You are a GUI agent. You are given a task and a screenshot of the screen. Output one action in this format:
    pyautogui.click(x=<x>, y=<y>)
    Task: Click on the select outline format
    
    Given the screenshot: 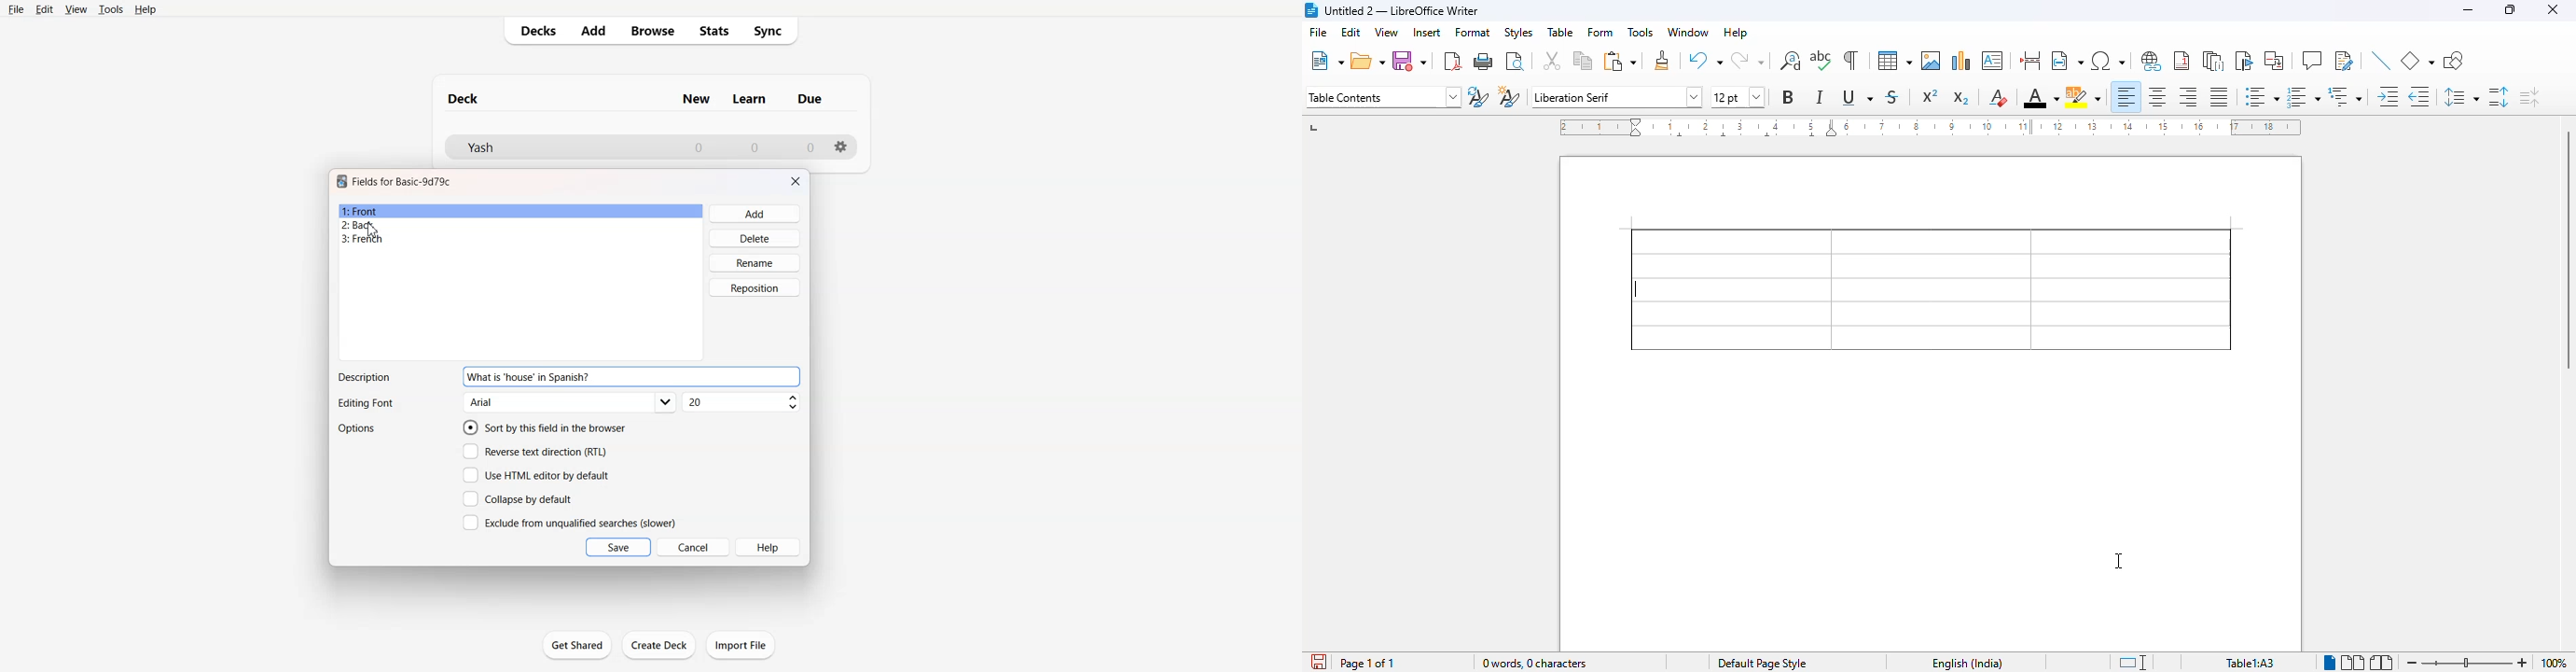 What is the action you would take?
    pyautogui.click(x=2345, y=97)
    